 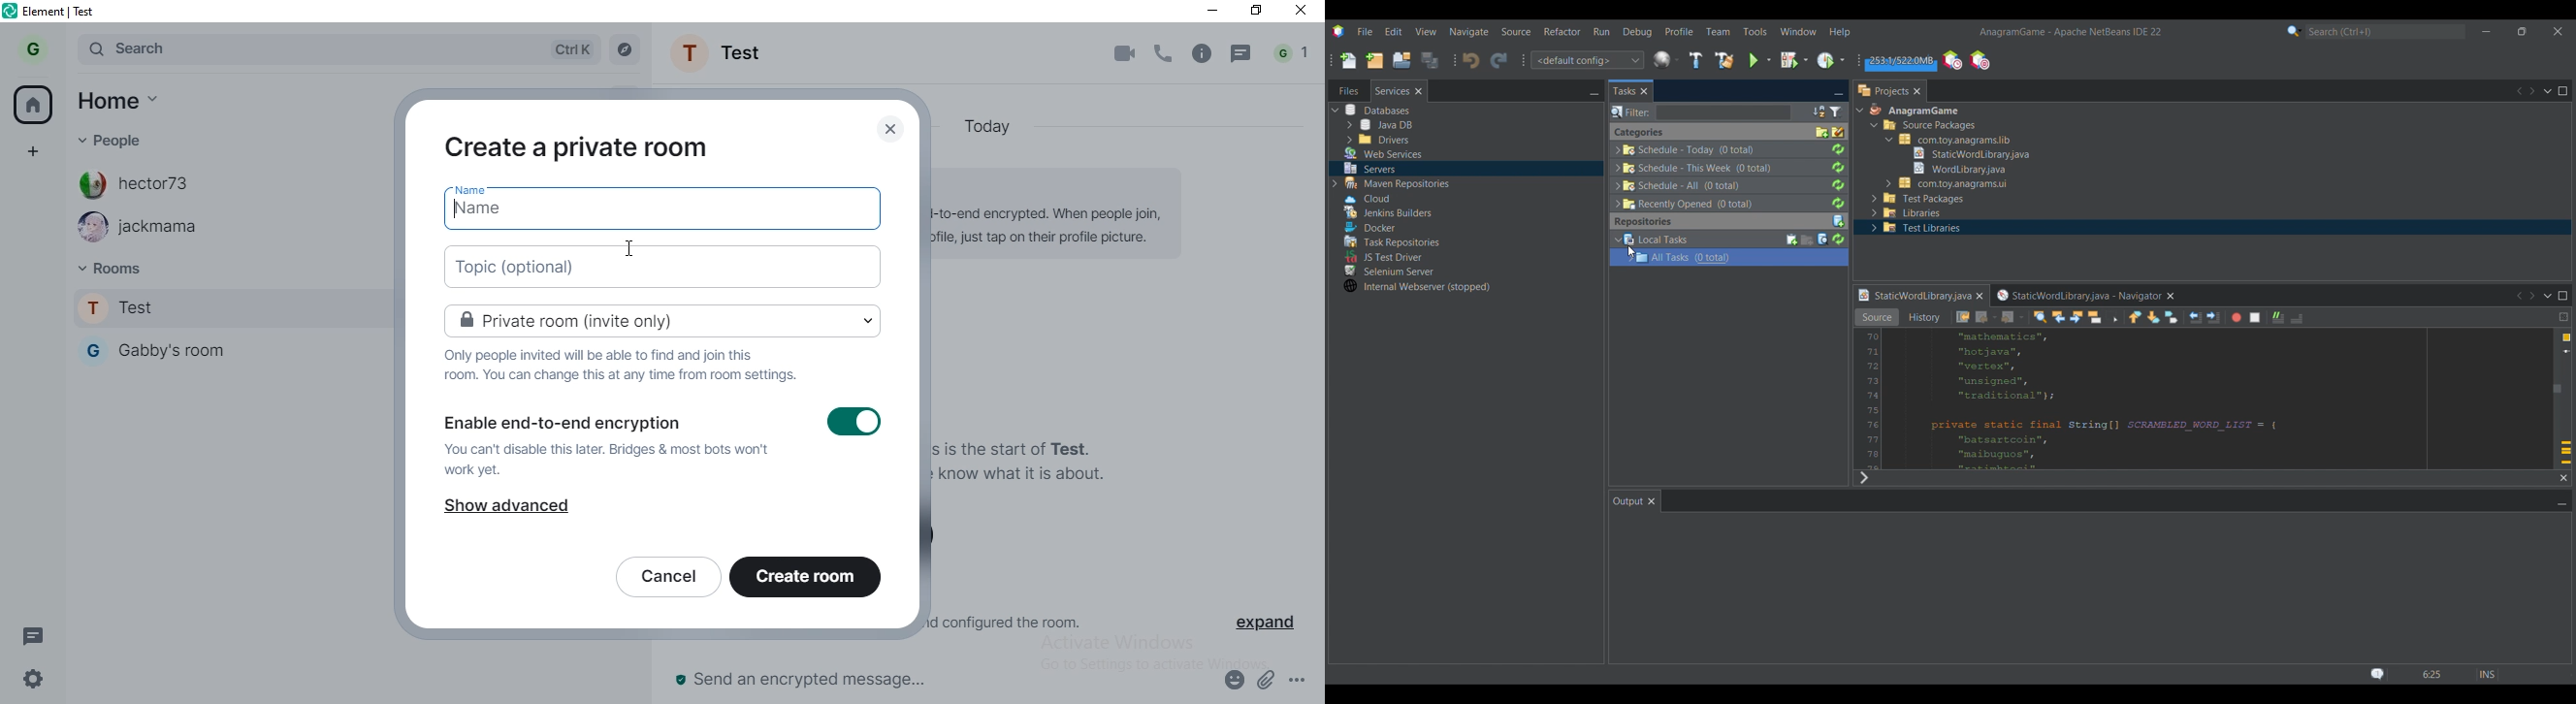 What do you see at coordinates (992, 123) in the screenshot?
I see `today` at bounding box center [992, 123].